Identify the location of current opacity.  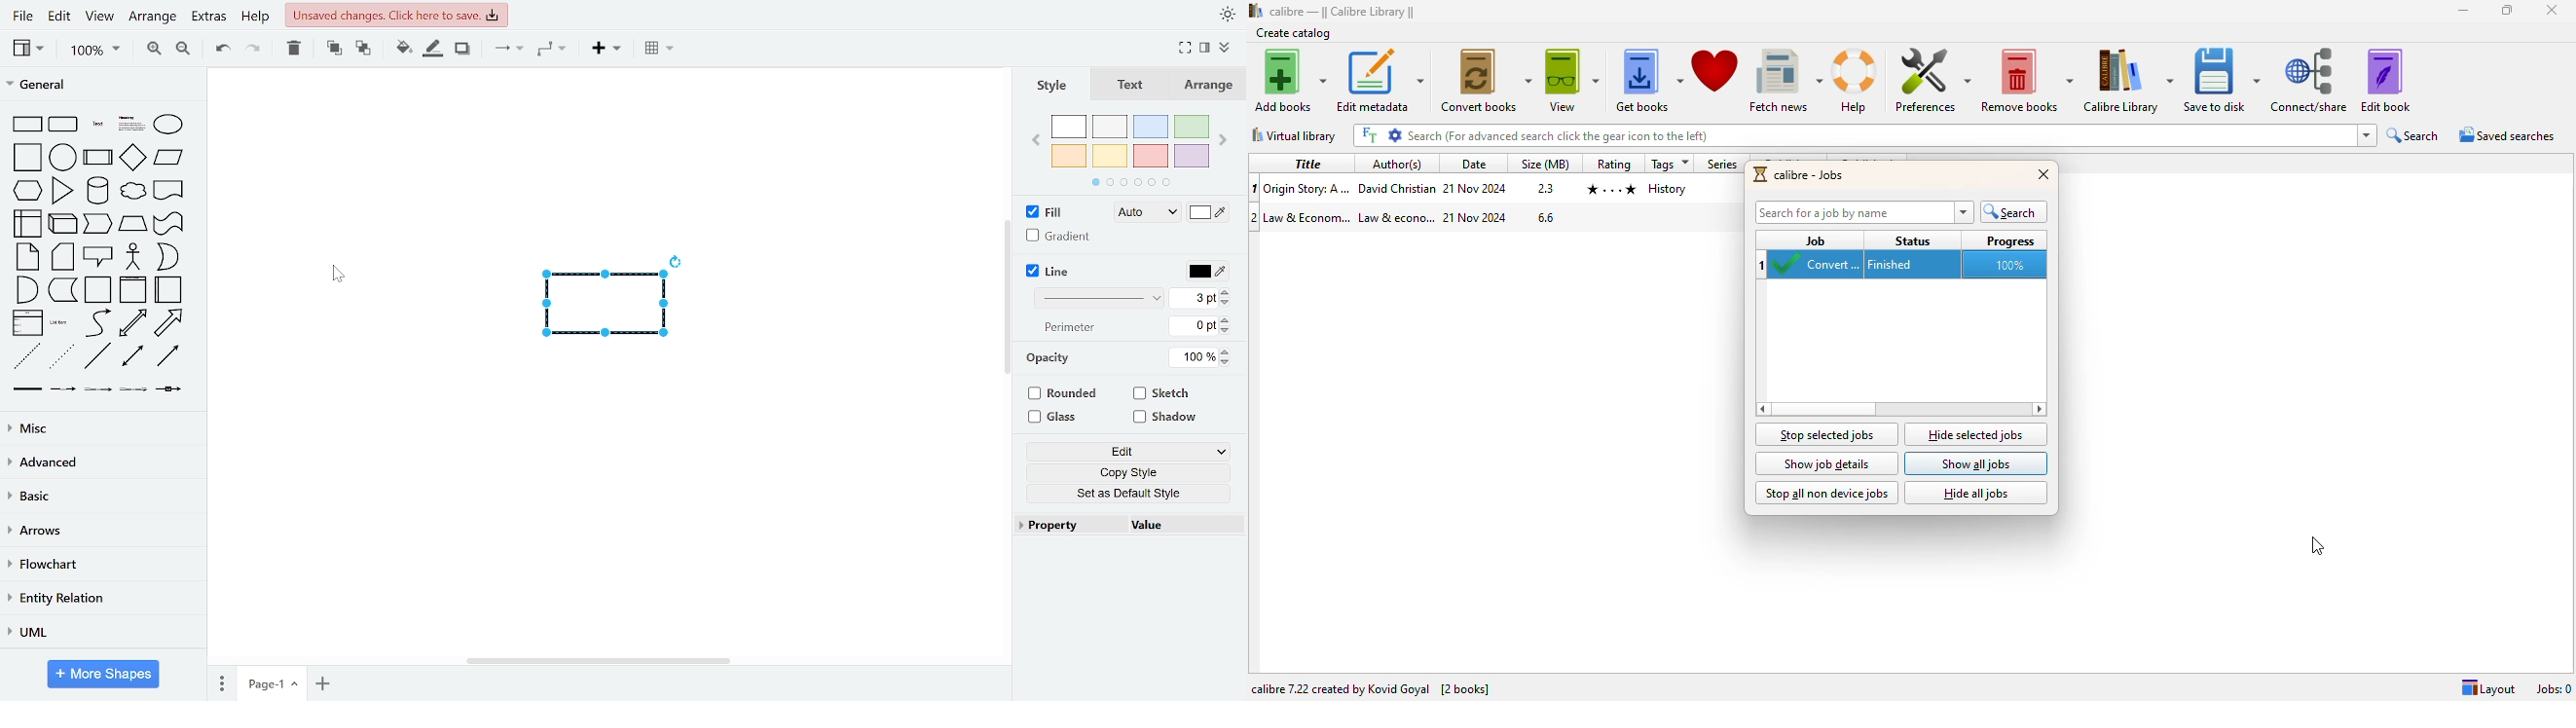
(1194, 358).